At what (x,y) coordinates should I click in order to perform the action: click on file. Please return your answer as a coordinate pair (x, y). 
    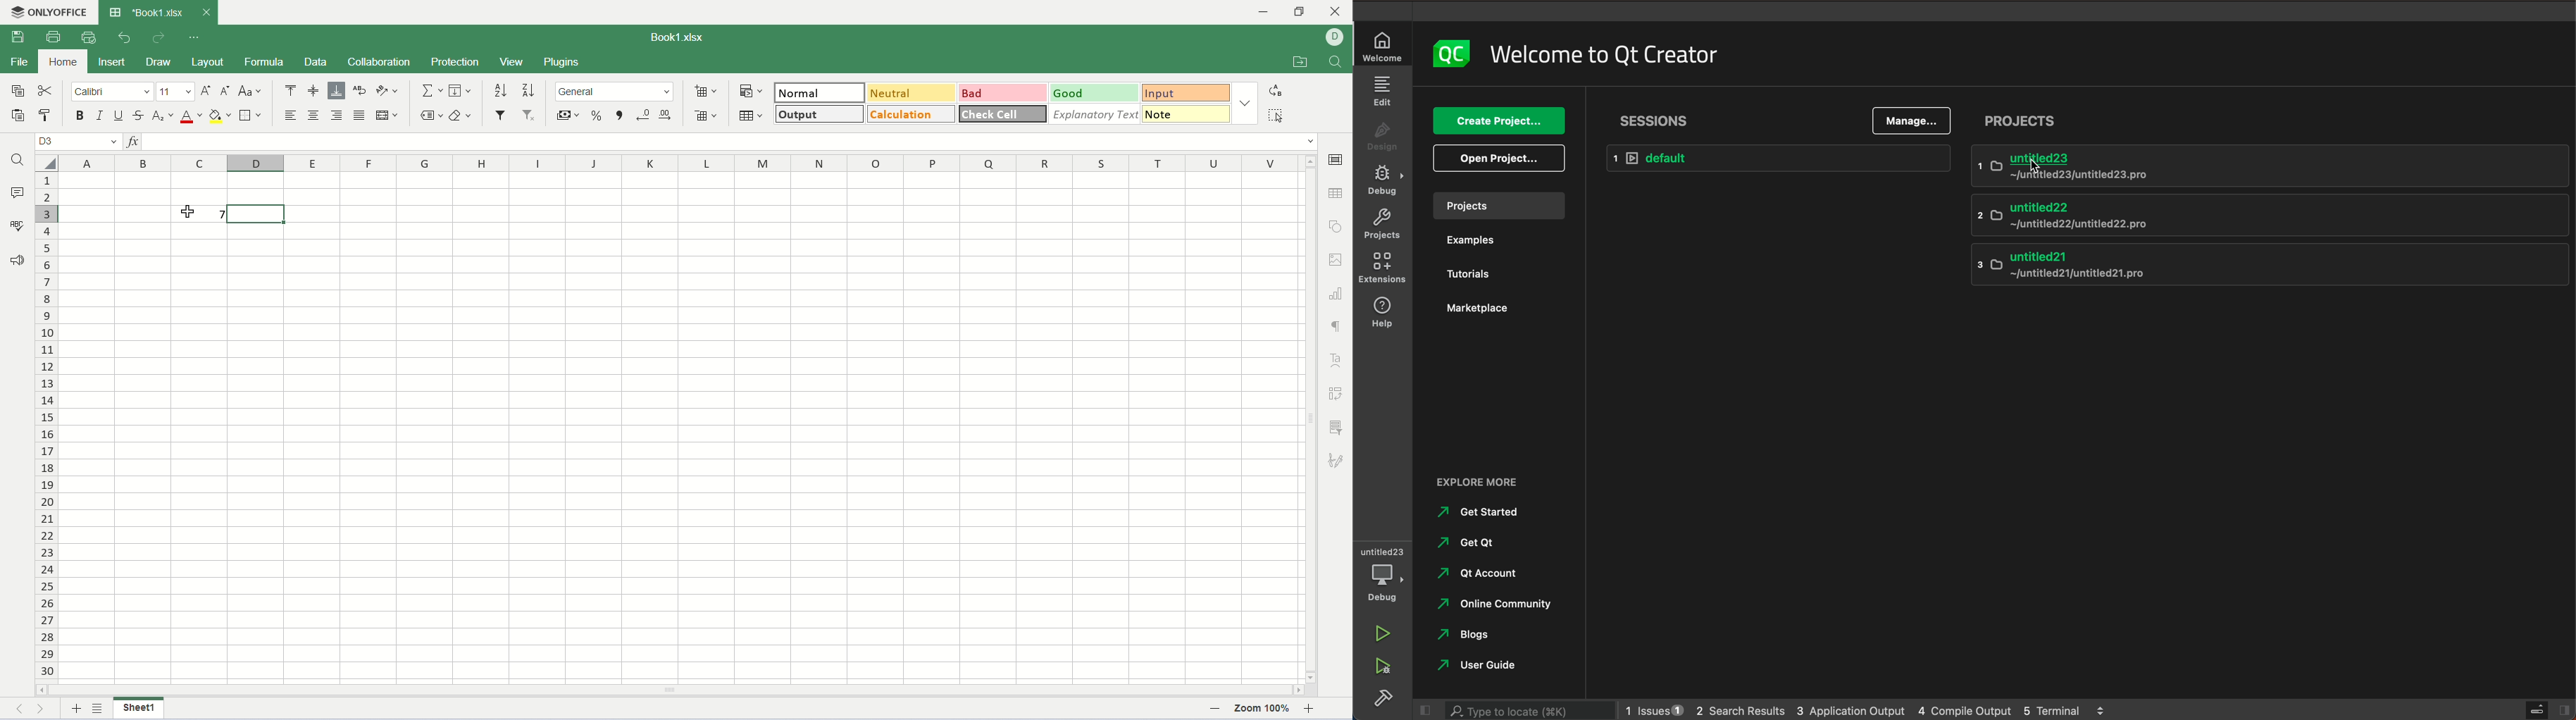
    Looking at the image, I should click on (18, 62).